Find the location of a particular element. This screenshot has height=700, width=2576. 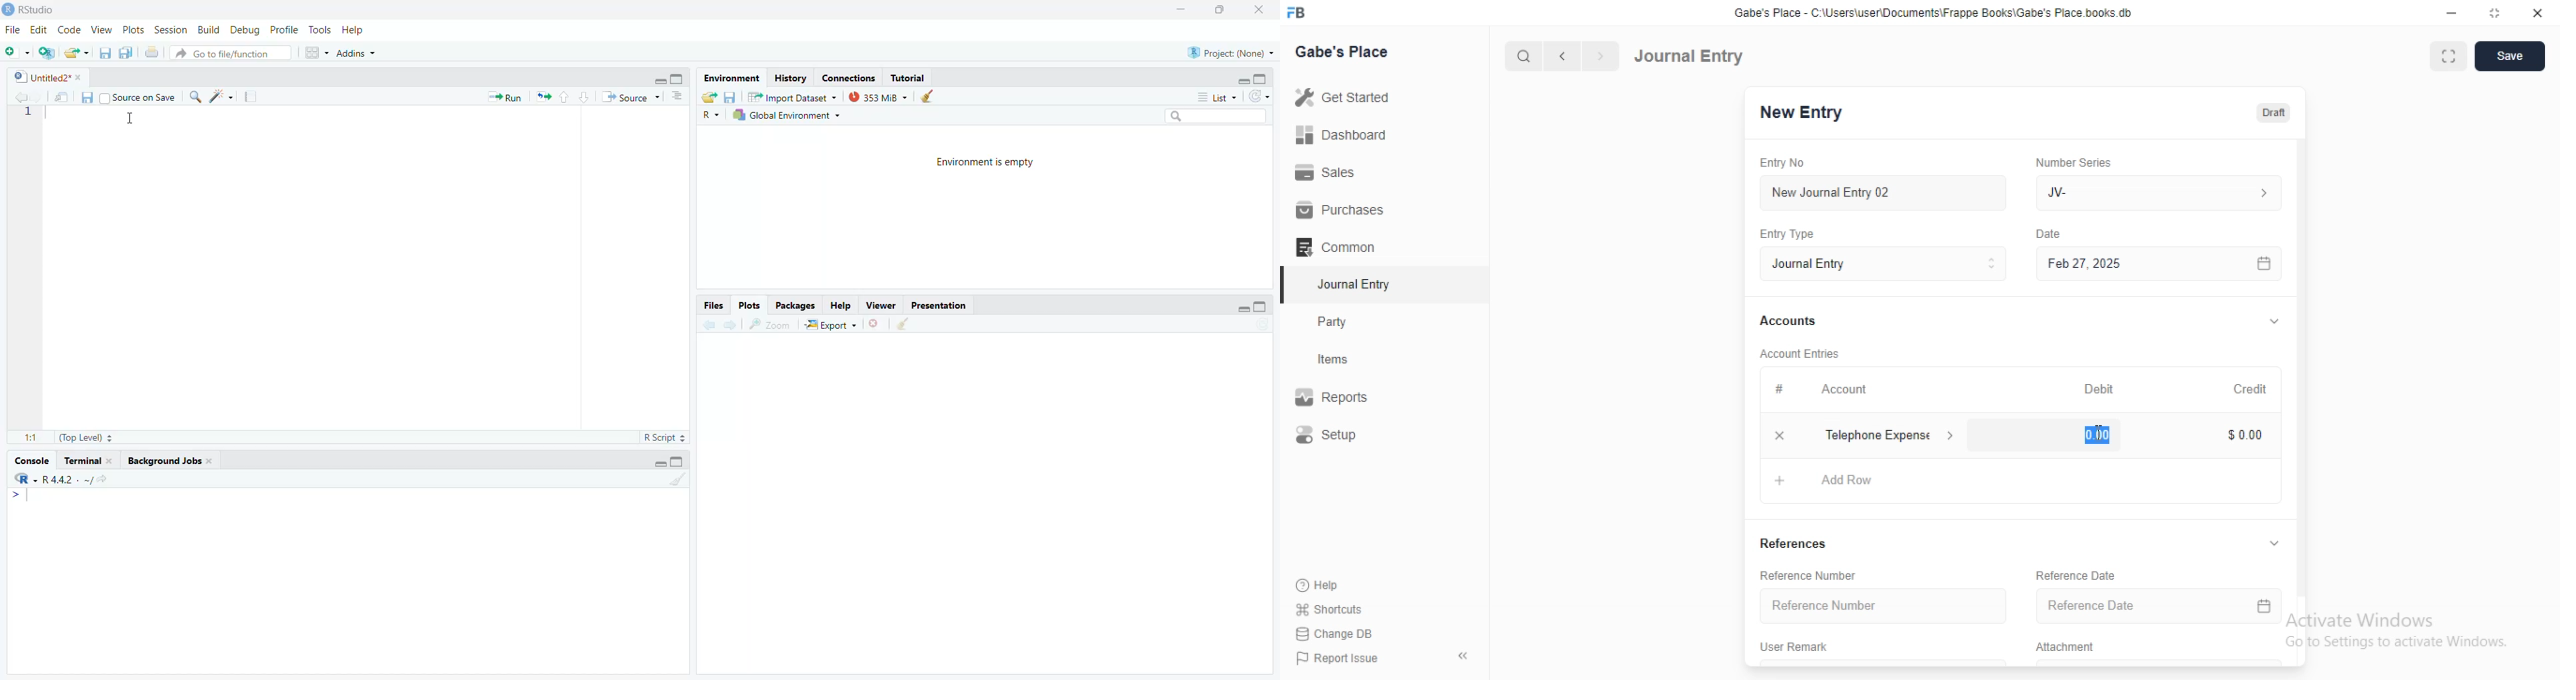

close is located at coordinates (1254, 9).